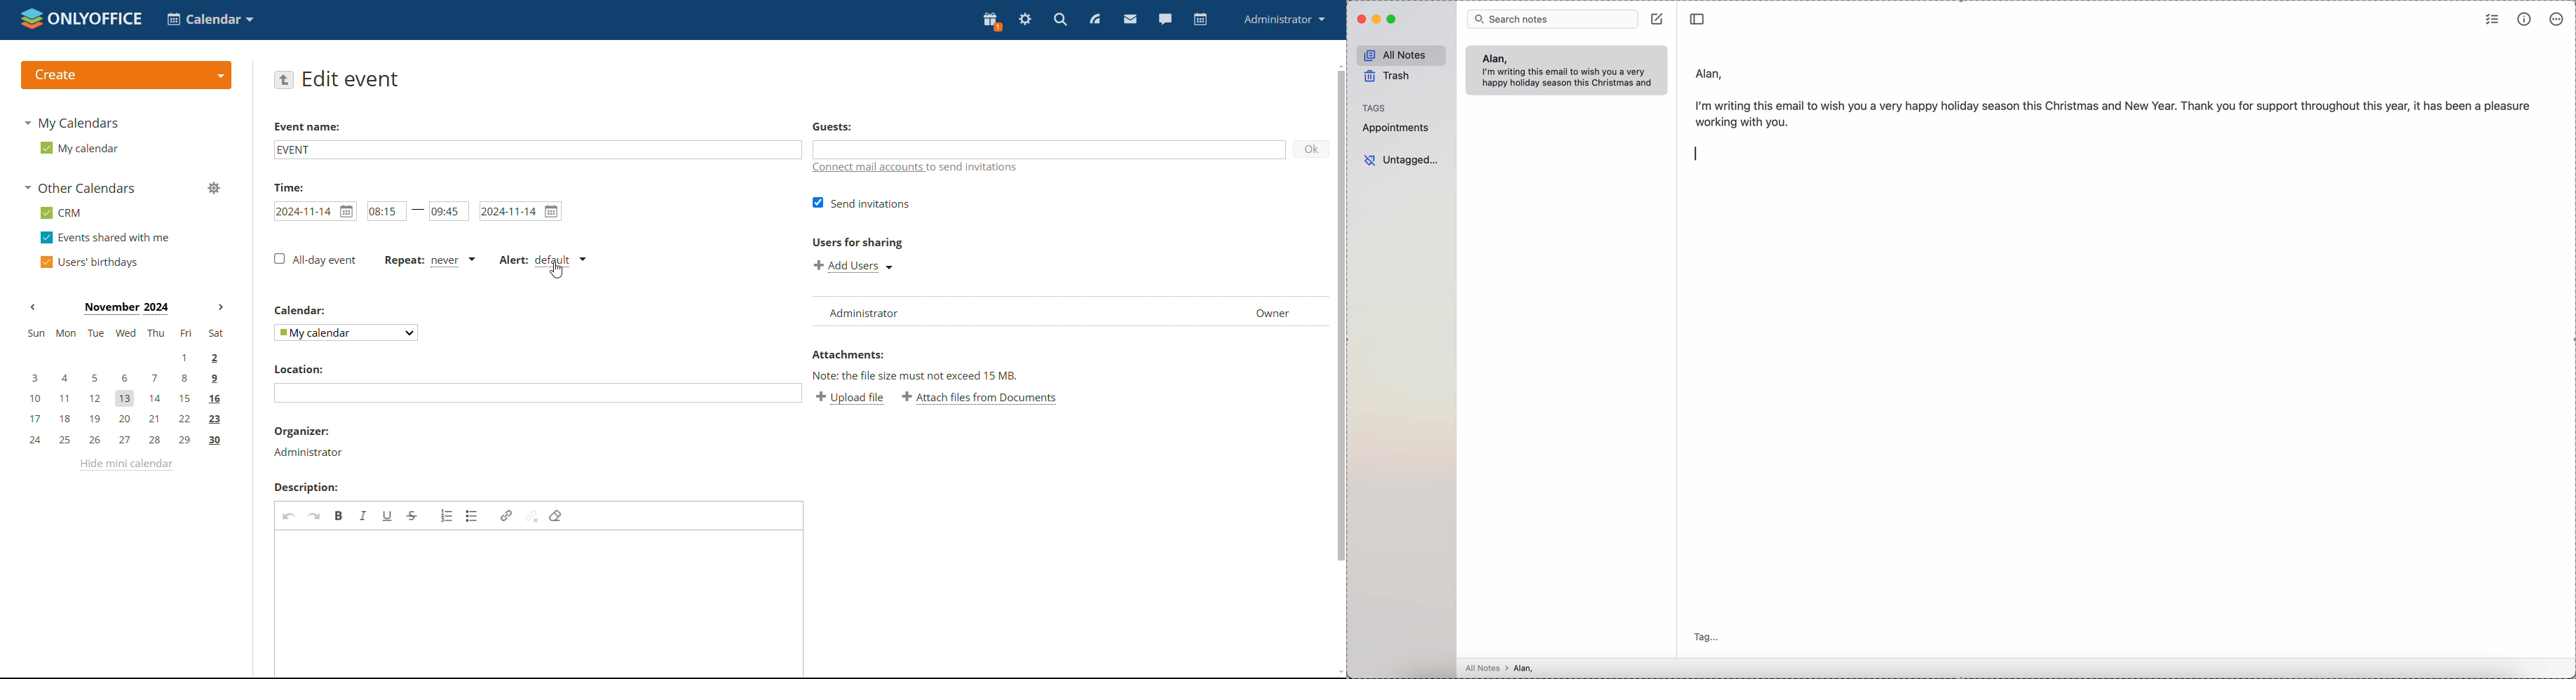 This screenshot has width=2576, height=700. What do you see at coordinates (1393, 19) in the screenshot?
I see `maximize` at bounding box center [1393, 19].